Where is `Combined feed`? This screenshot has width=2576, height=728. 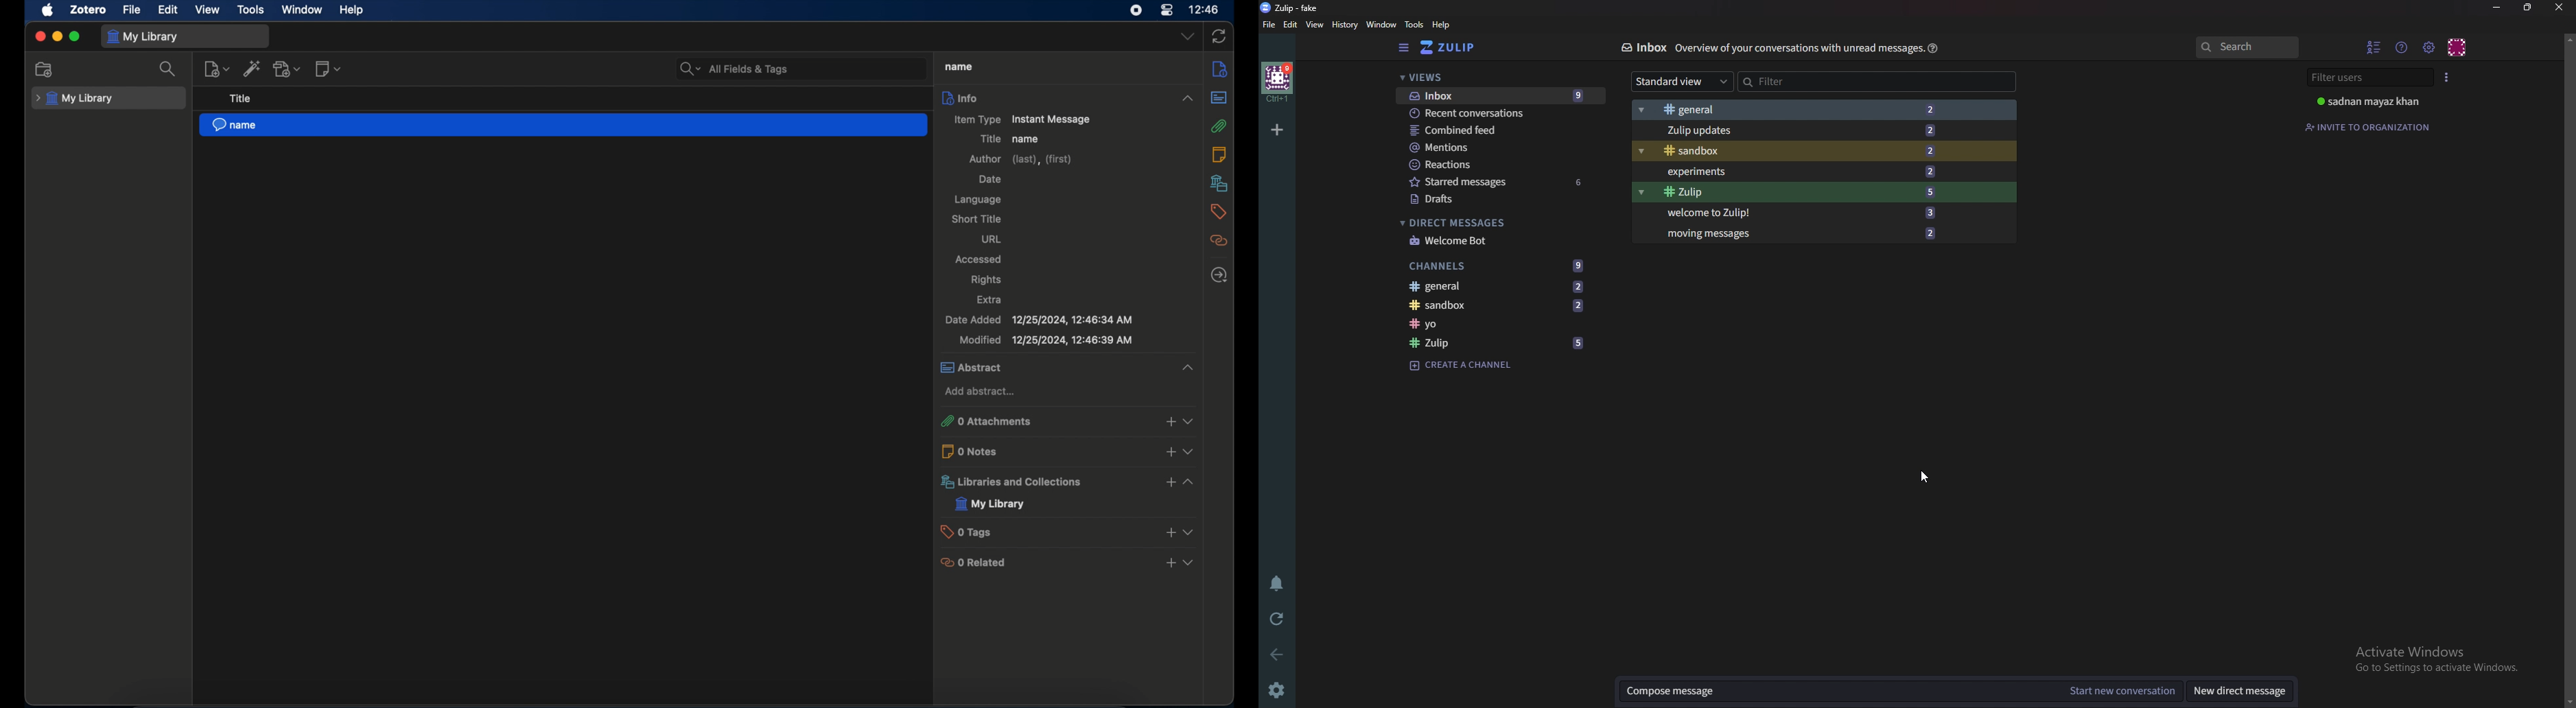 Combined feed is located at coordinates (1501, 130).